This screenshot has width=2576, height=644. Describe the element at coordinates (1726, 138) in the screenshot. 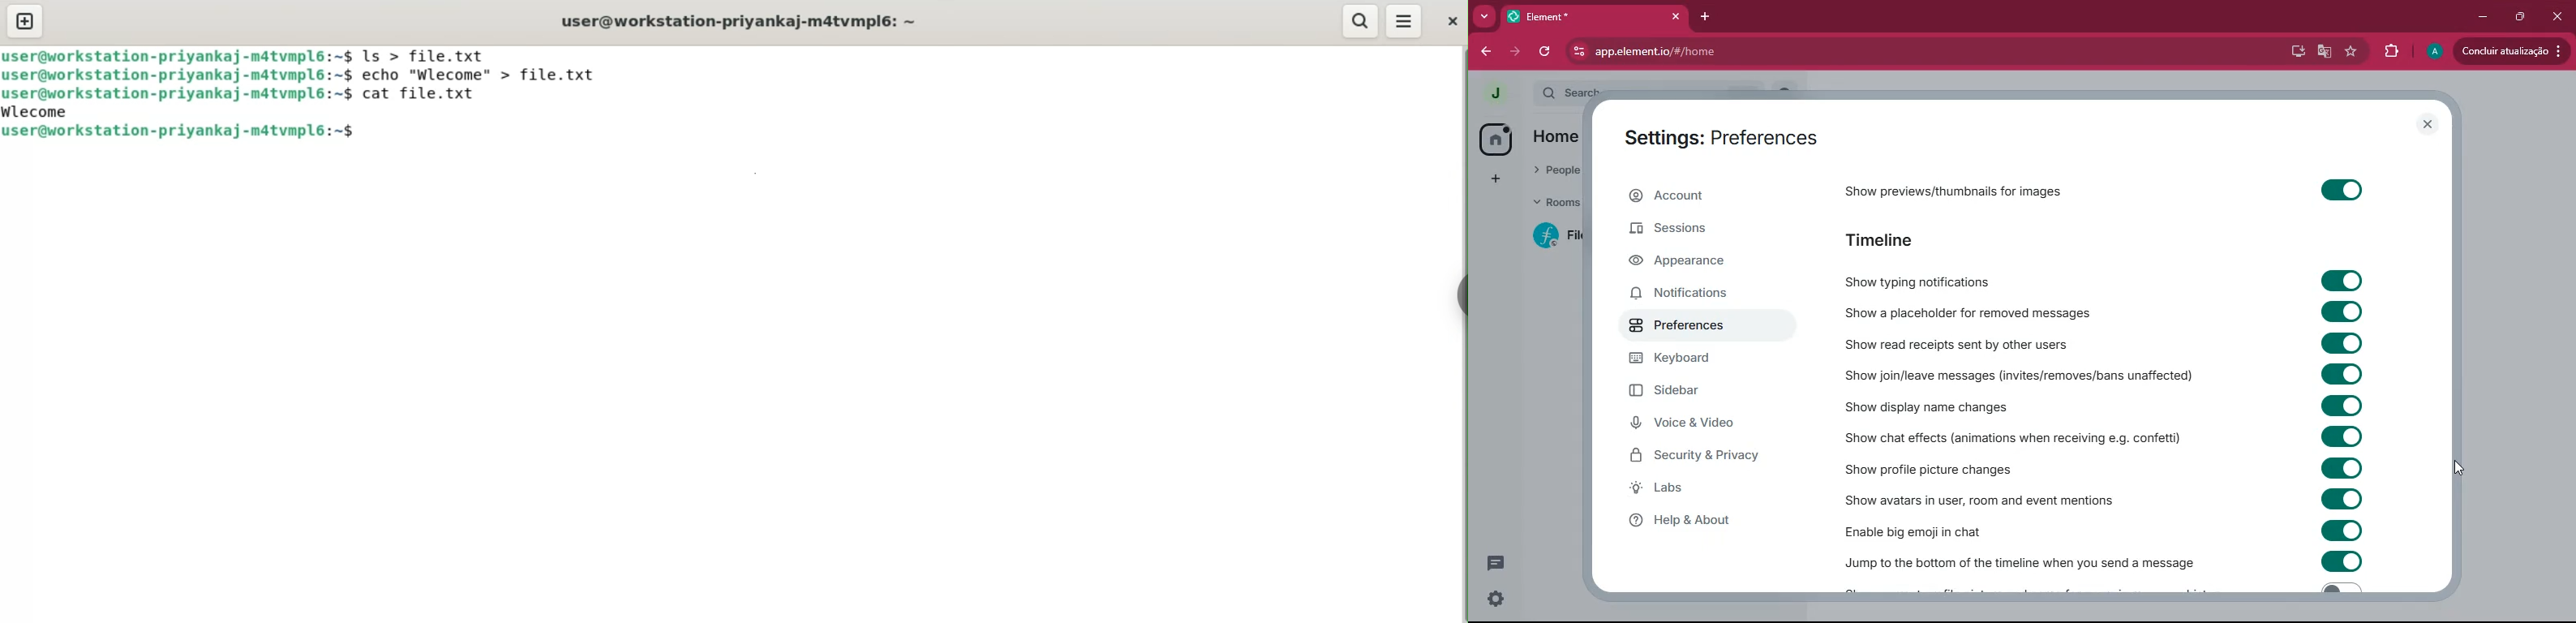

I see `settings: preferences` at that location.